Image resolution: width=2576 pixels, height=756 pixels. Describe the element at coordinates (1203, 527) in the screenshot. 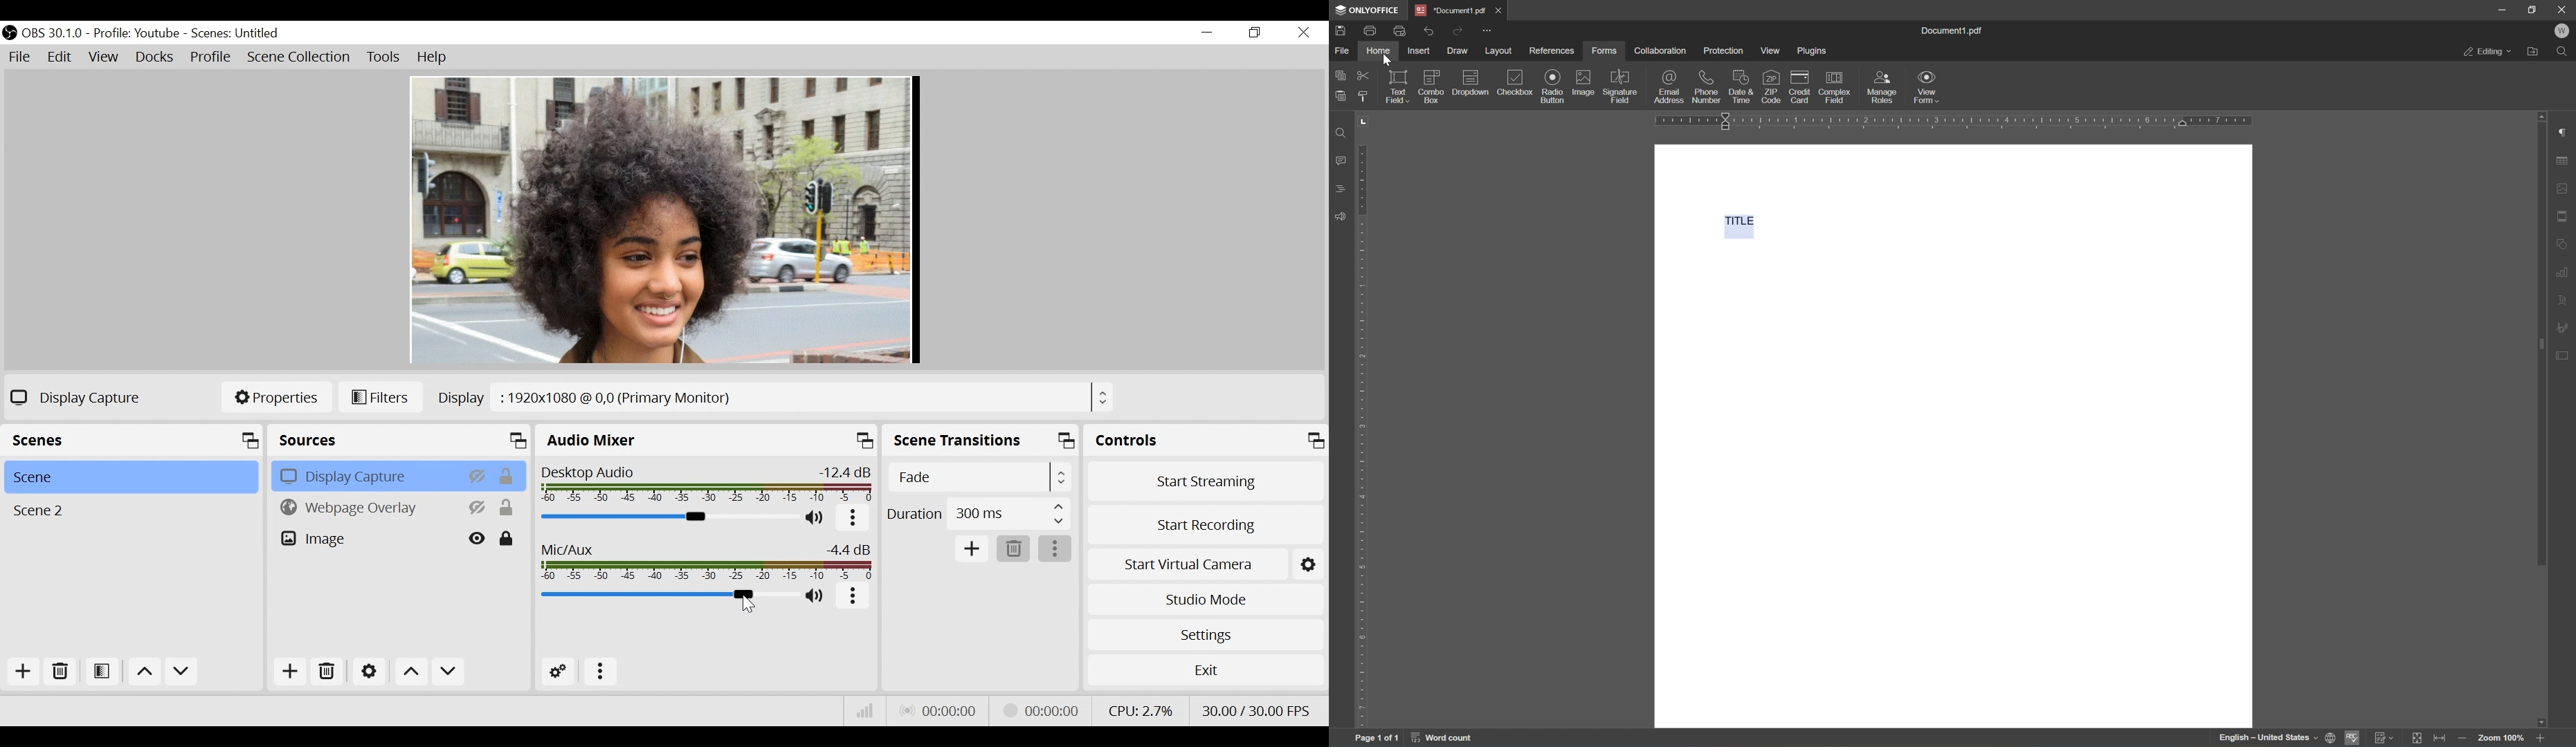

I see `Start Recording` at that location.